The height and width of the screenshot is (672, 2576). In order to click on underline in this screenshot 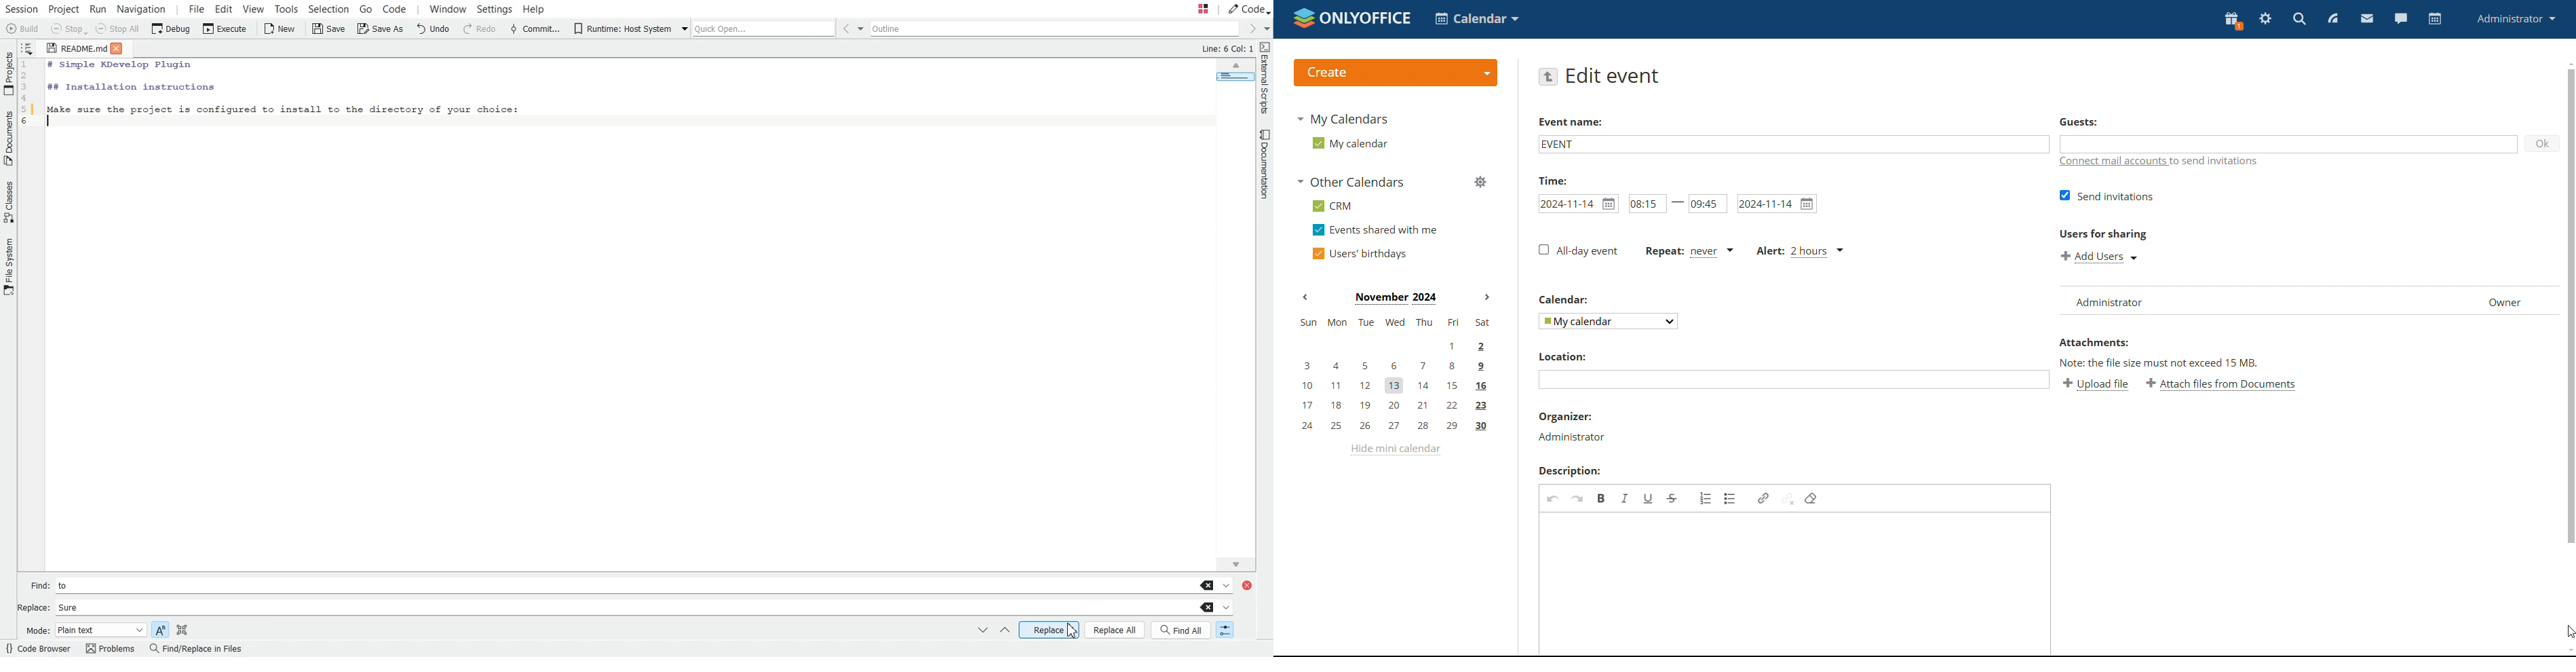, I will do `click(1649, 498)`.